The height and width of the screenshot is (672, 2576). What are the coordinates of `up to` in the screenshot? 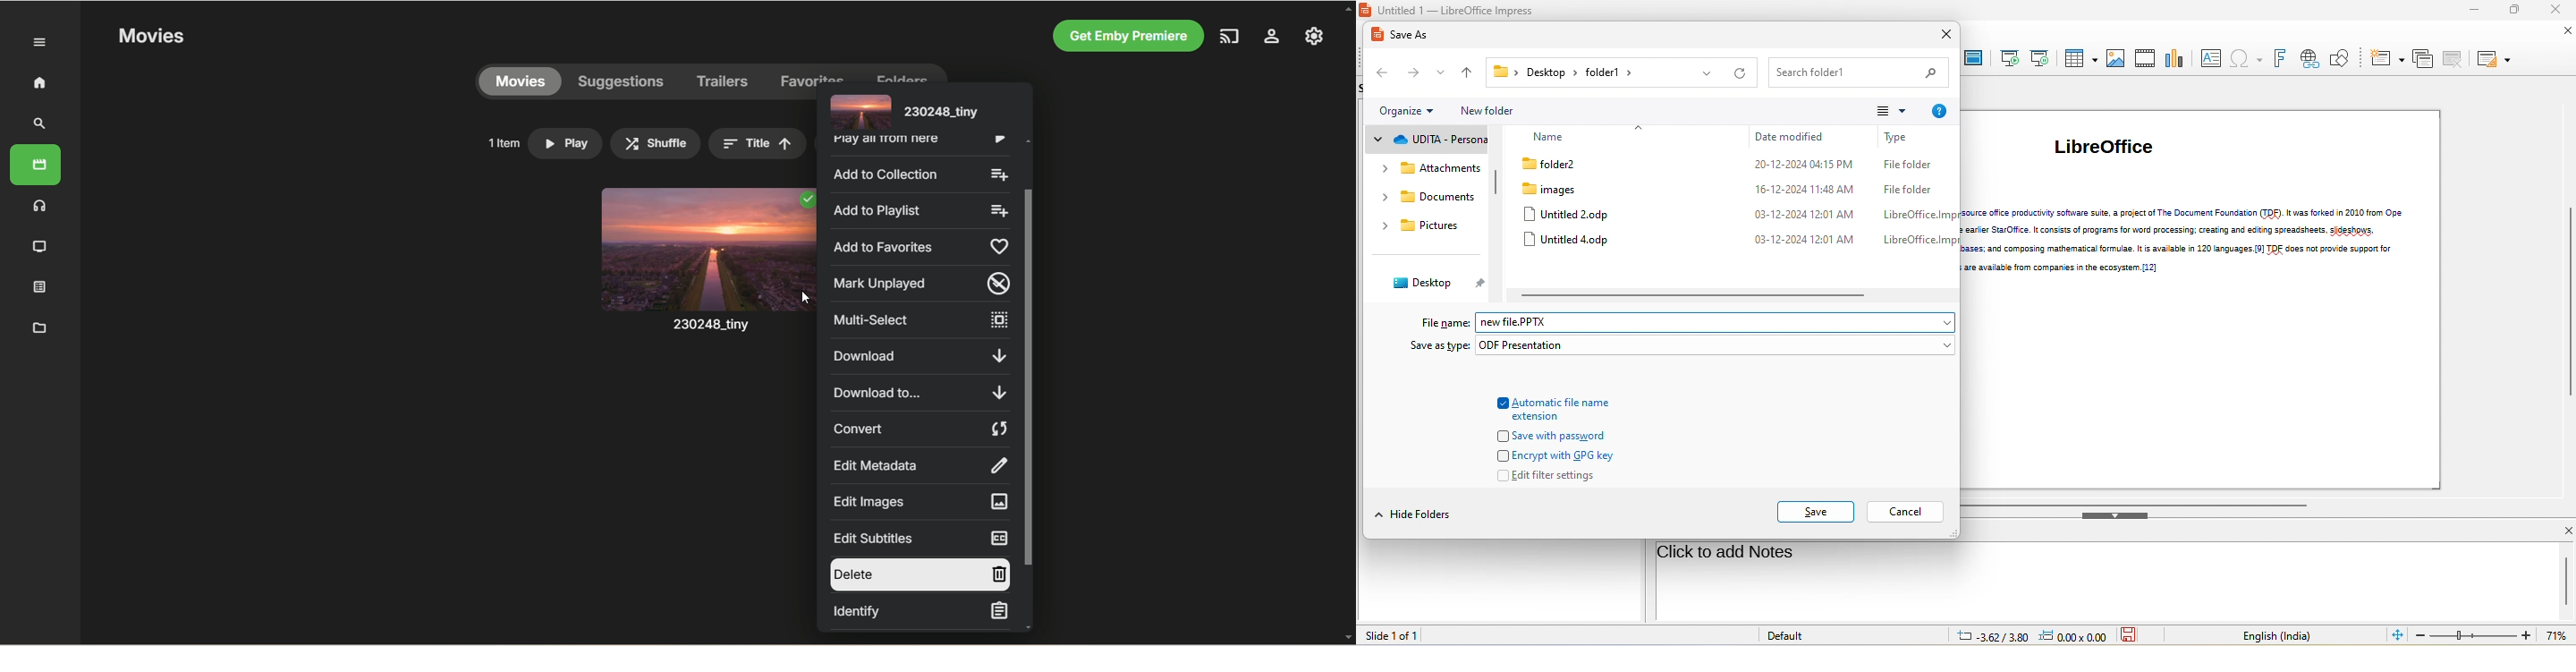 It's located at (1467, 74).